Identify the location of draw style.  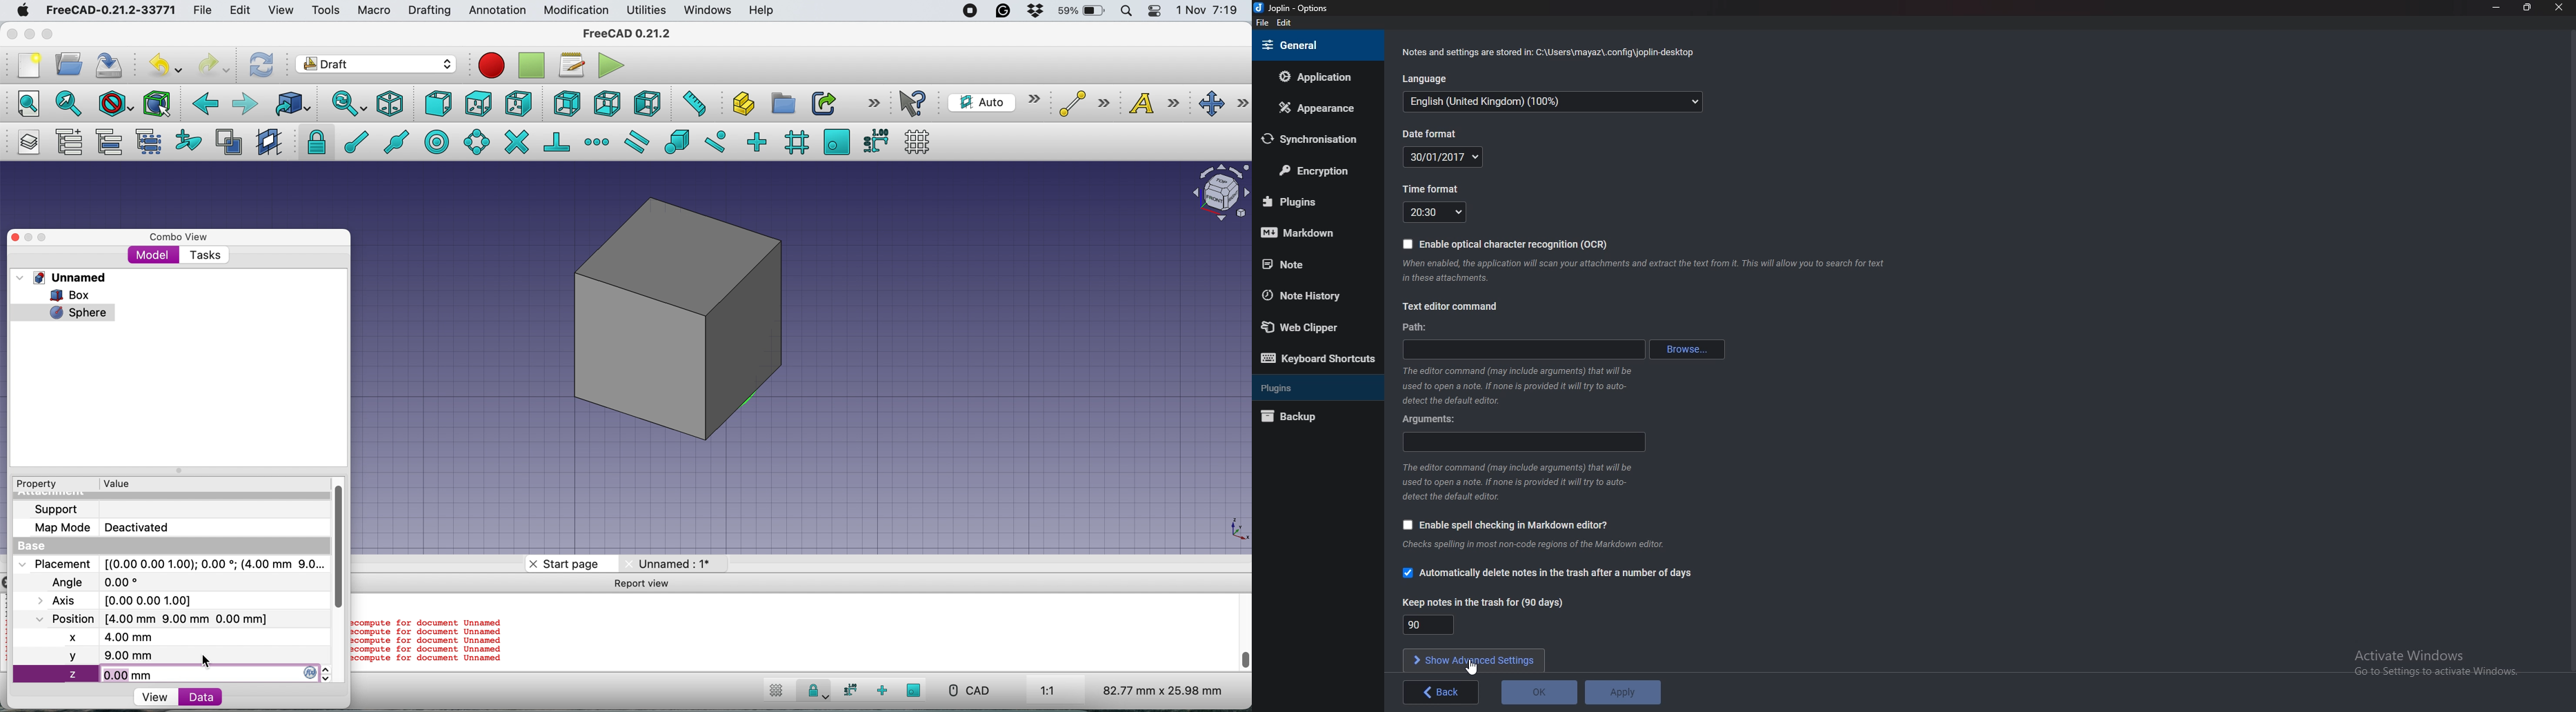
(116, 105).